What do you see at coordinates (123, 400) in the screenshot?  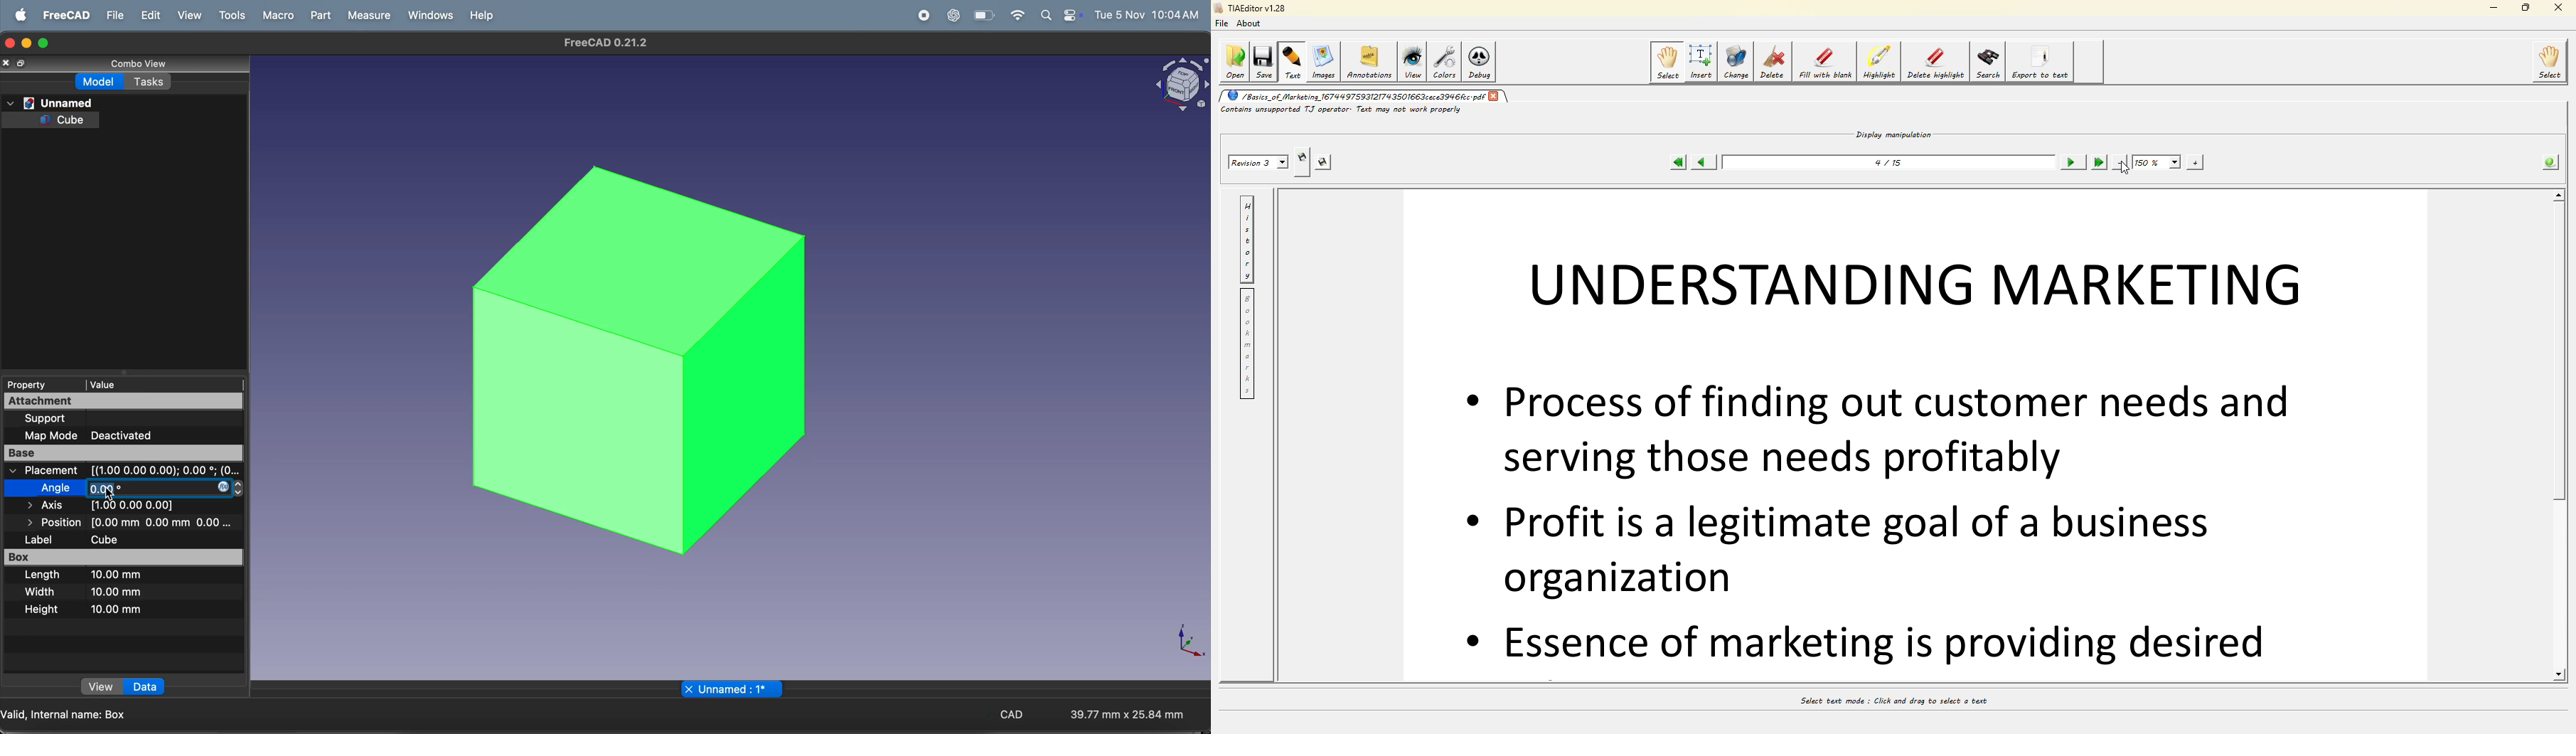 I see `attachment` at bounding box center [123, 400].